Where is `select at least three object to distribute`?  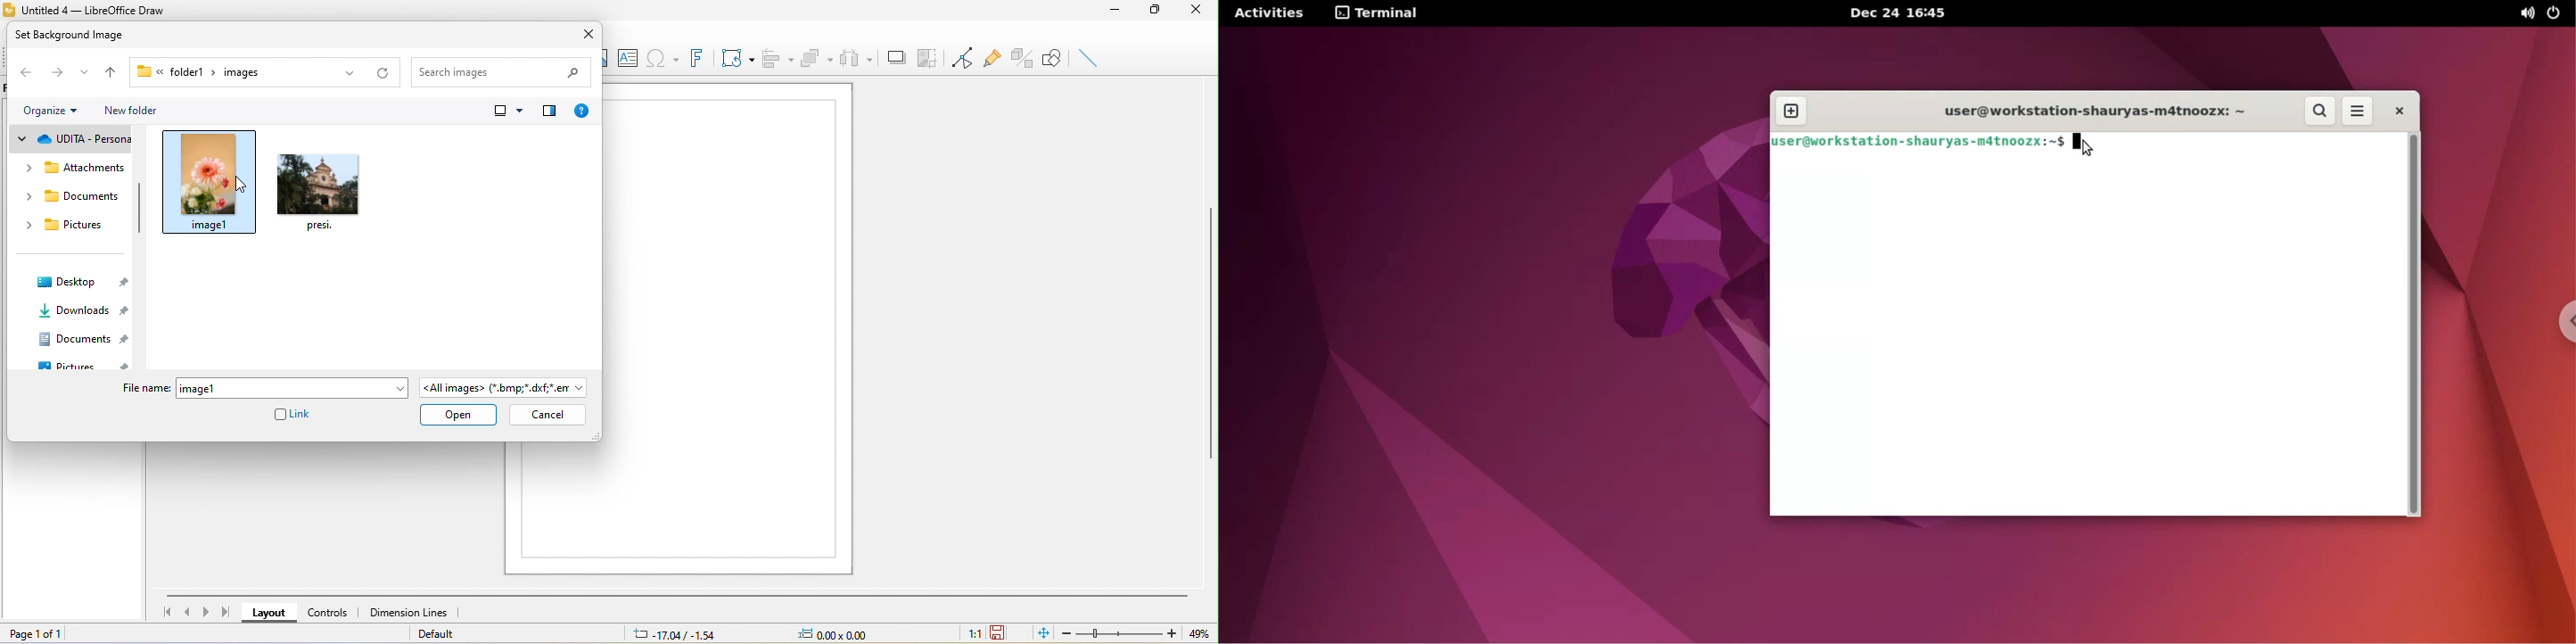
select at least three object to distribute is located at coordinates (859, 59).